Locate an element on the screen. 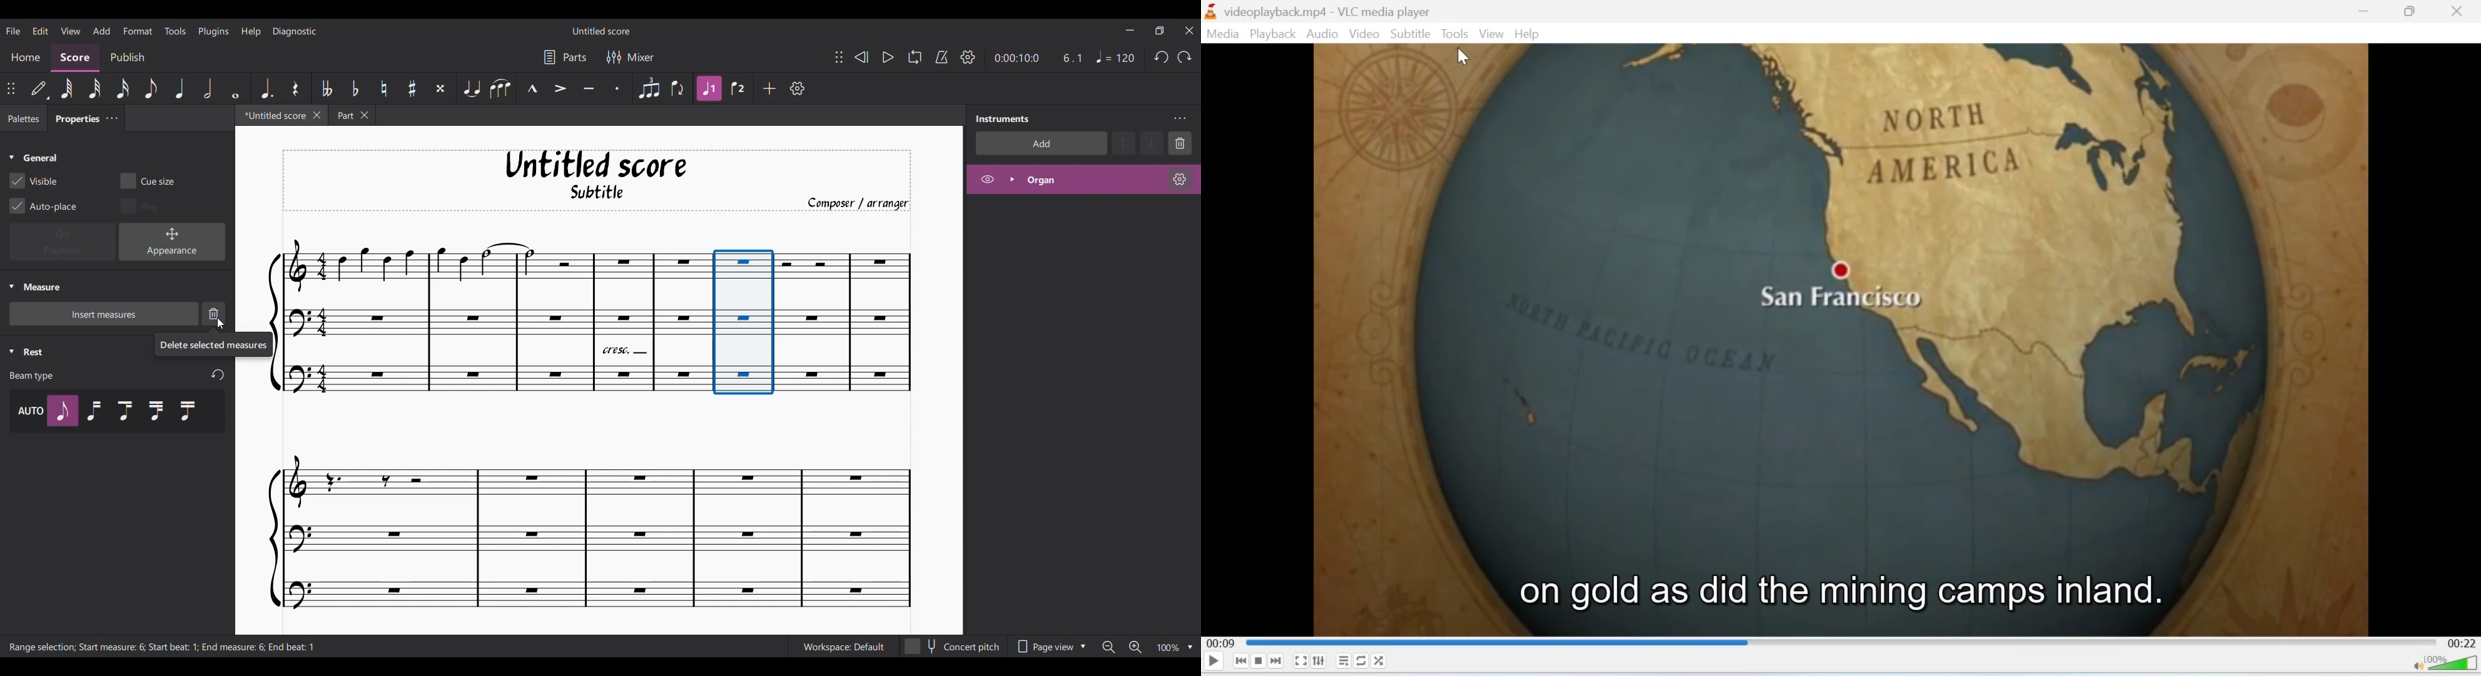 The width and height of the screenshot is (2492, 700). Tie is located at coordinates (471, 88).